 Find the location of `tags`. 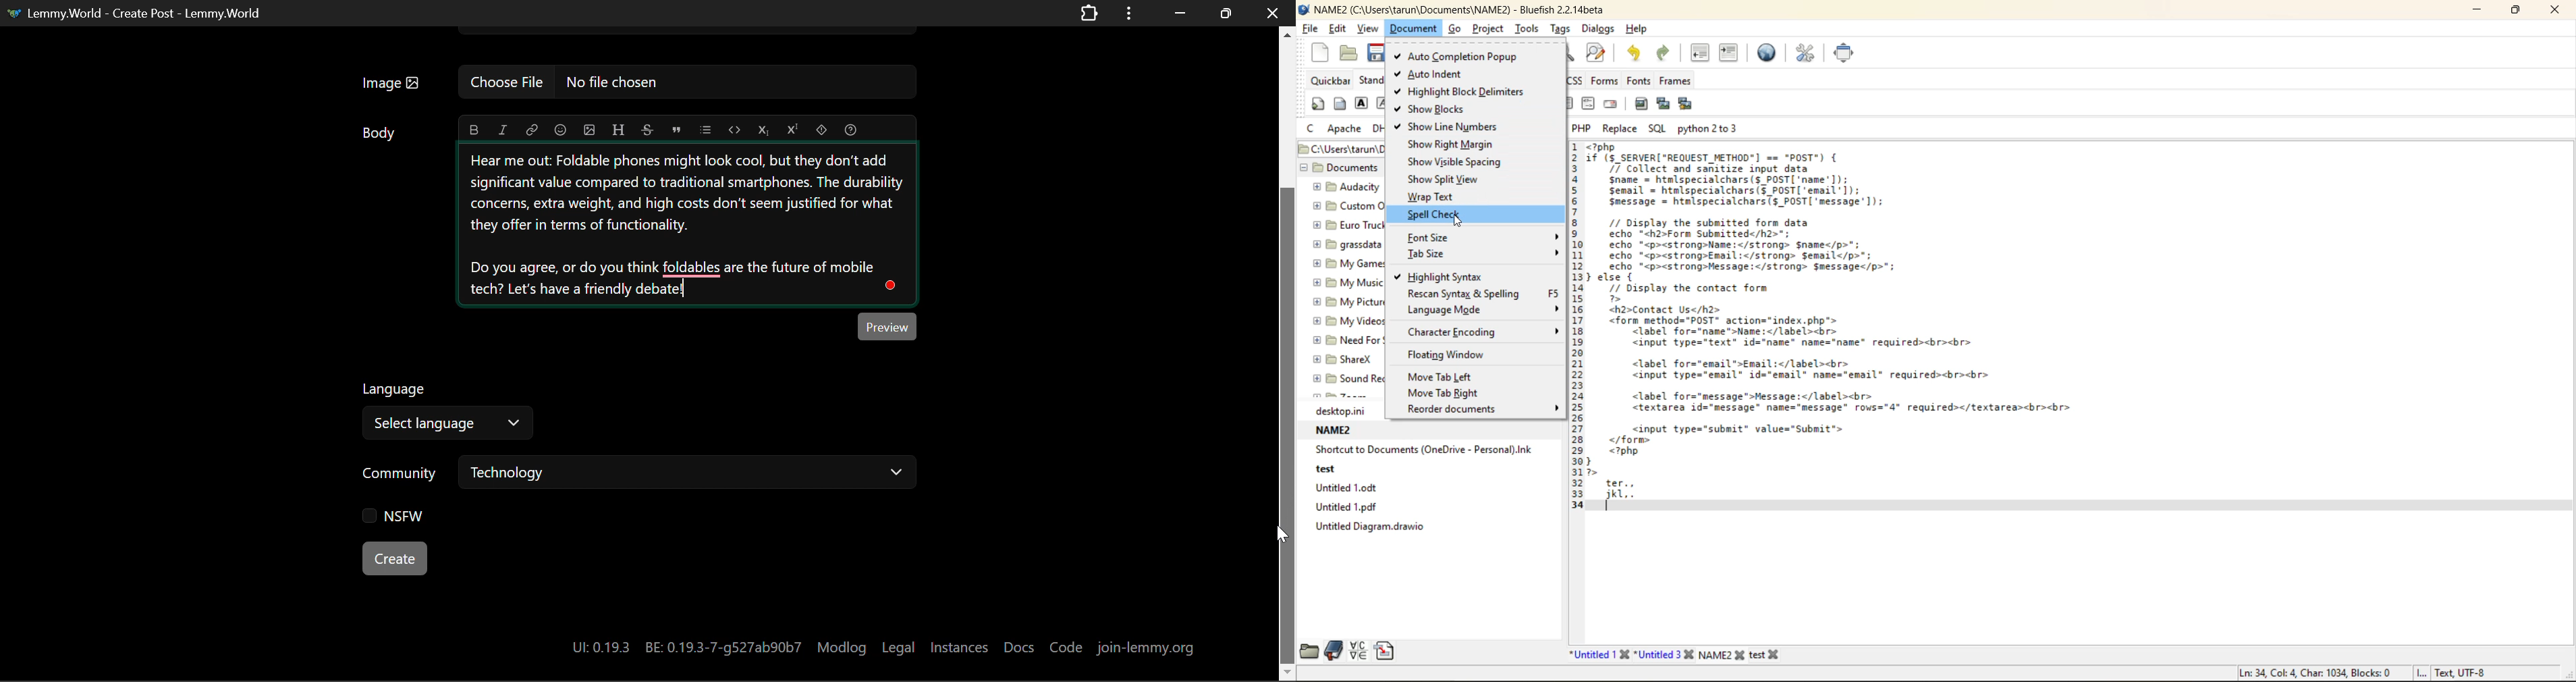

tags is located at coordinates (1563, 28).